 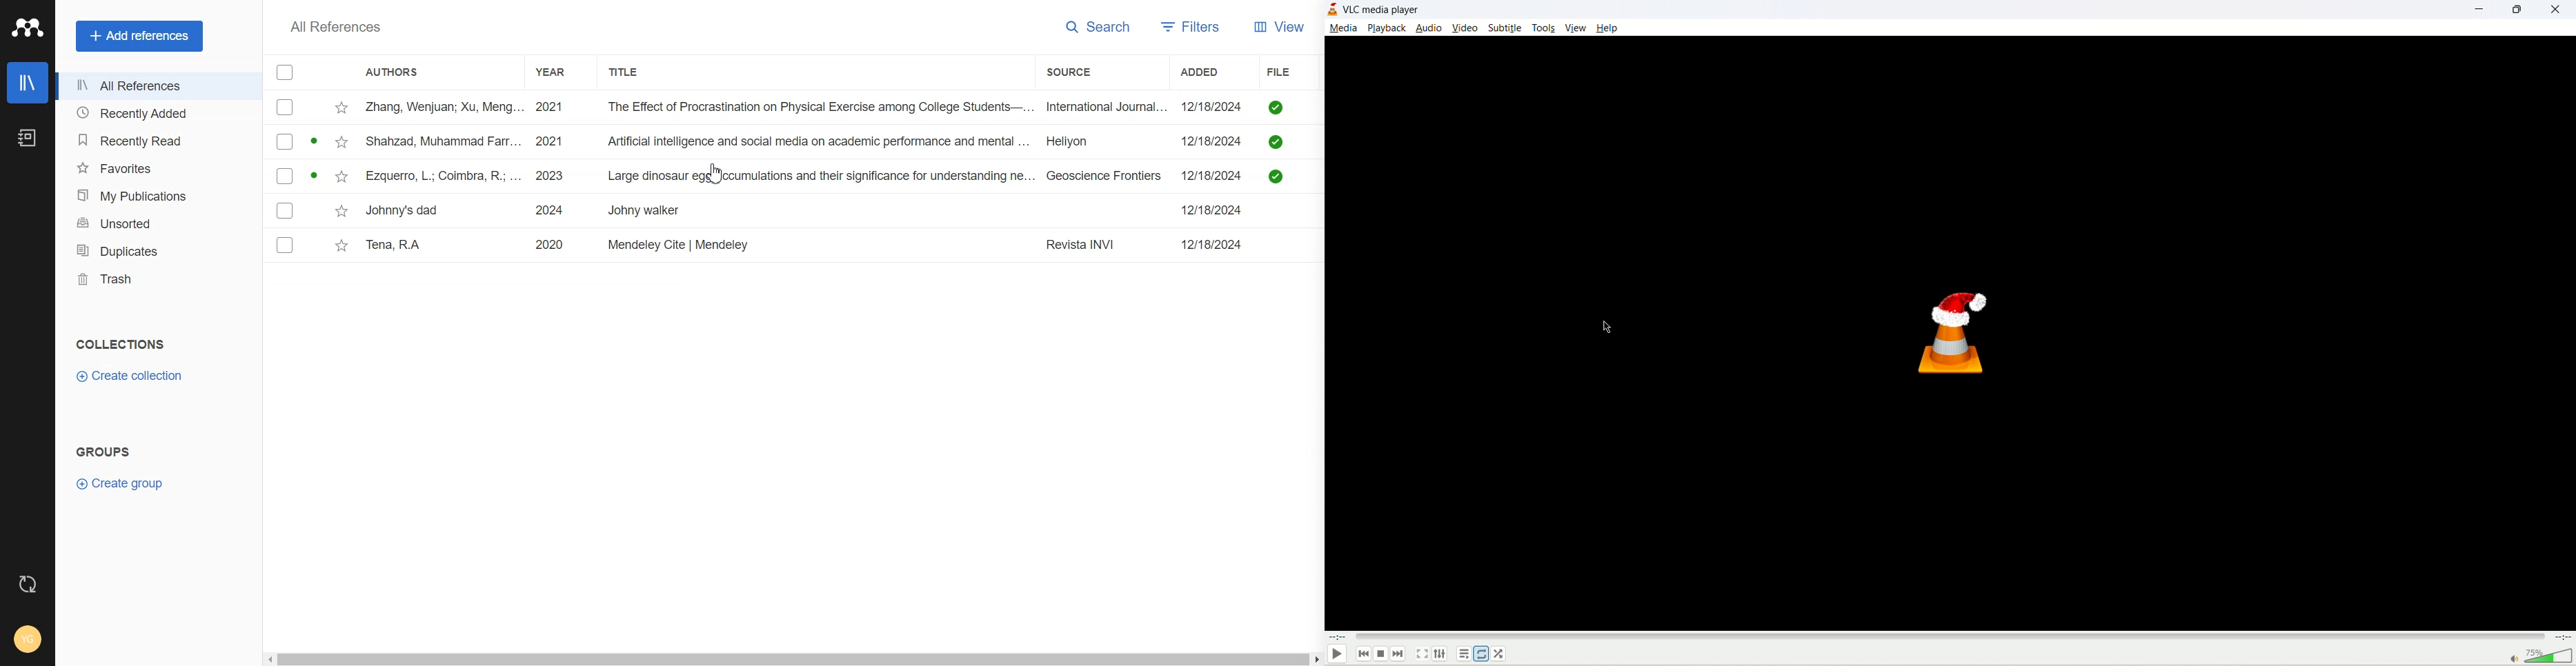 I want to click on previous, so click(x=1362, y=655).